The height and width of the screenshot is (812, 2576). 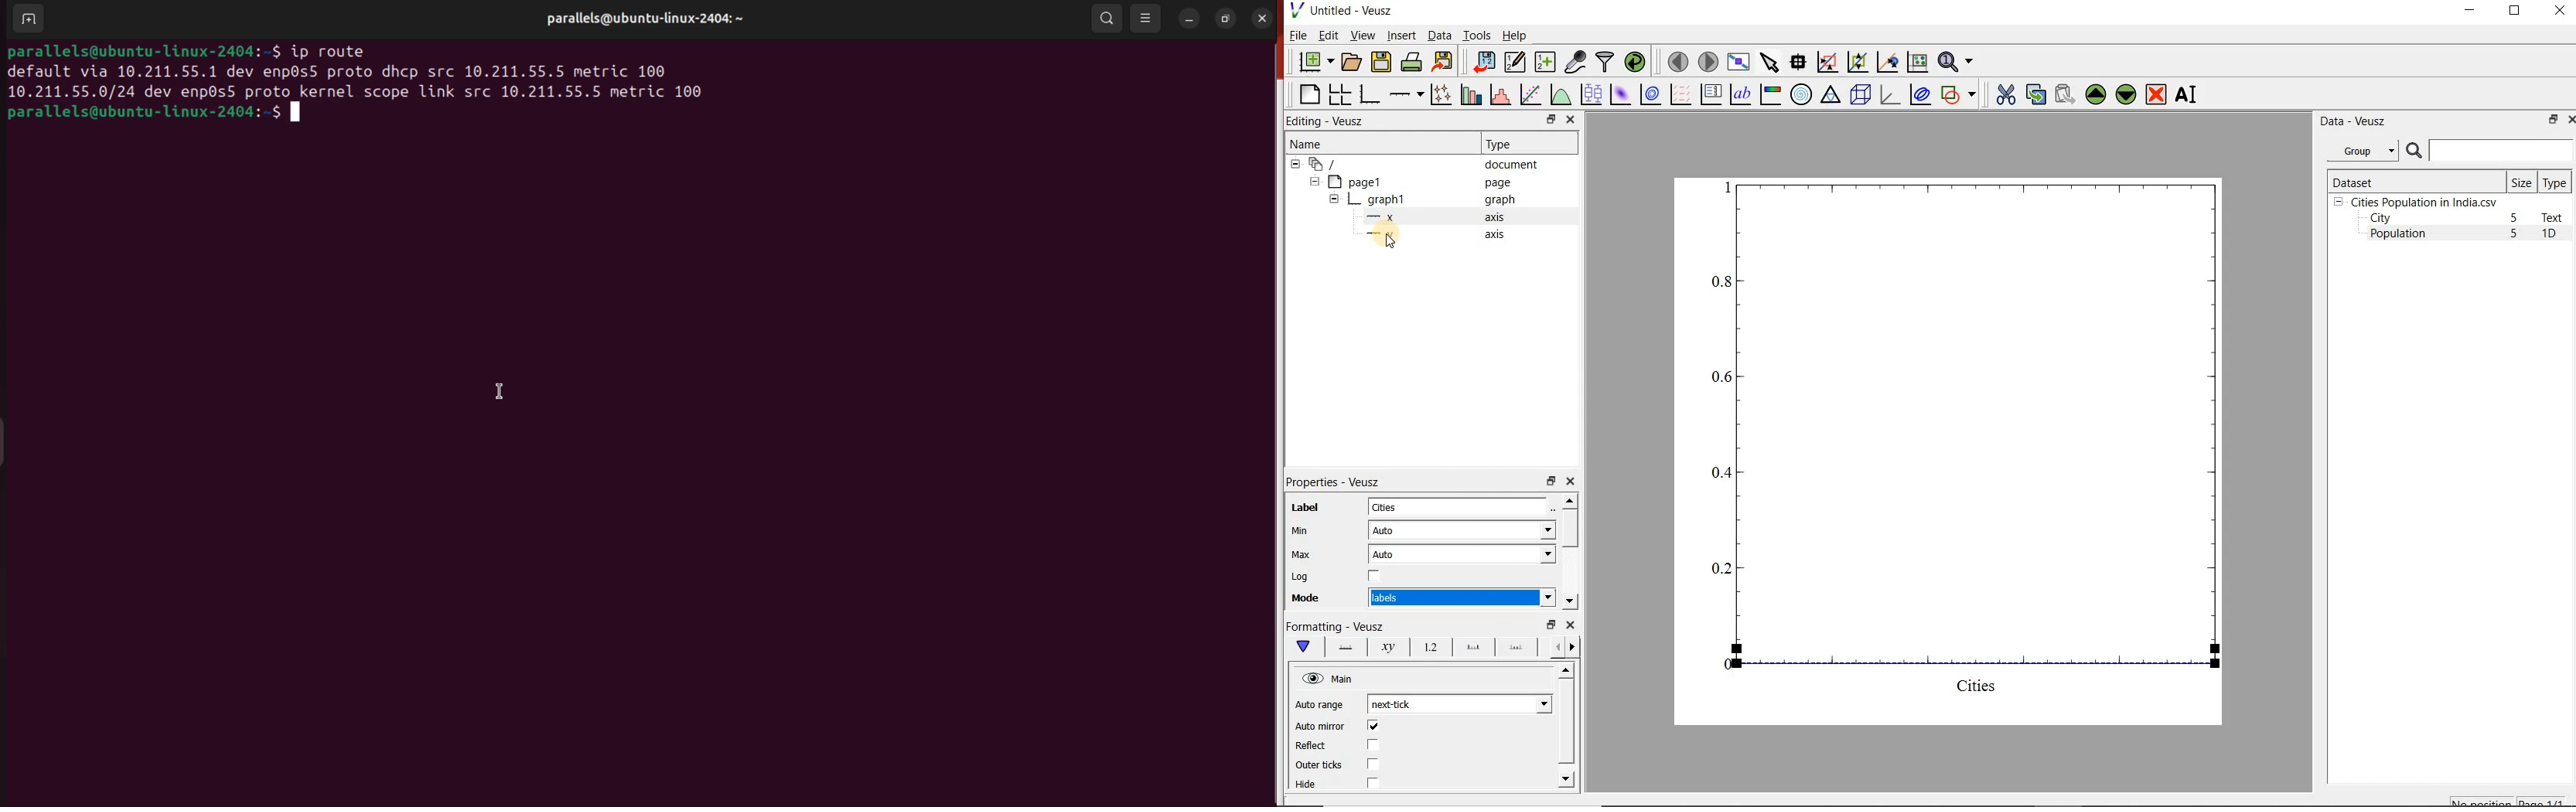 I want to click on x axis, so click(x=1438, y=217).